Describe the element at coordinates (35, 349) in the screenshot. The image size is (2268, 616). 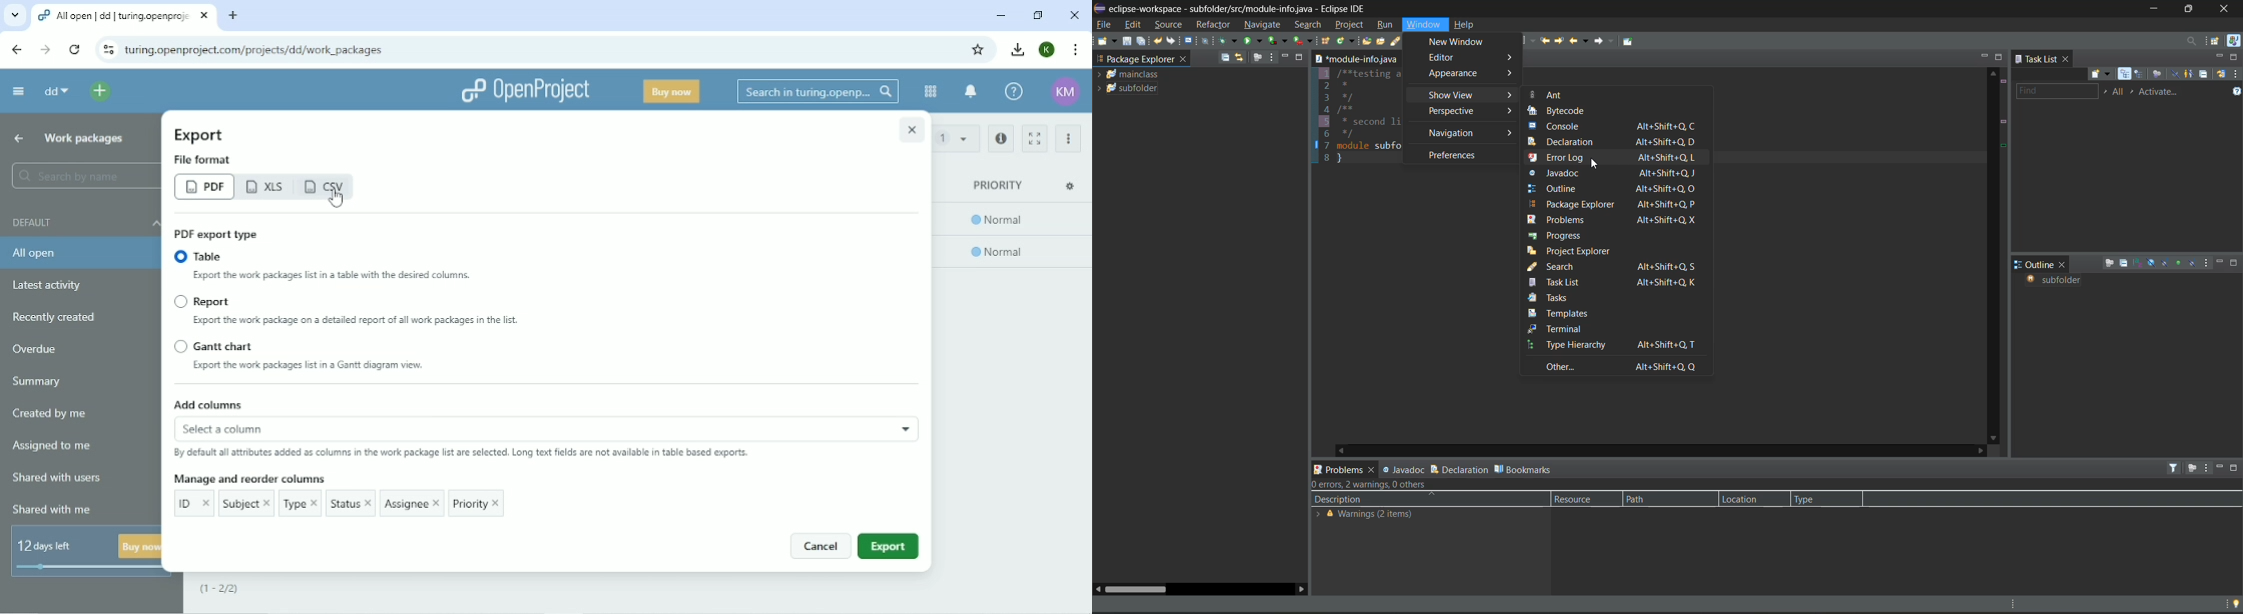
I see `Overdue` at that location.